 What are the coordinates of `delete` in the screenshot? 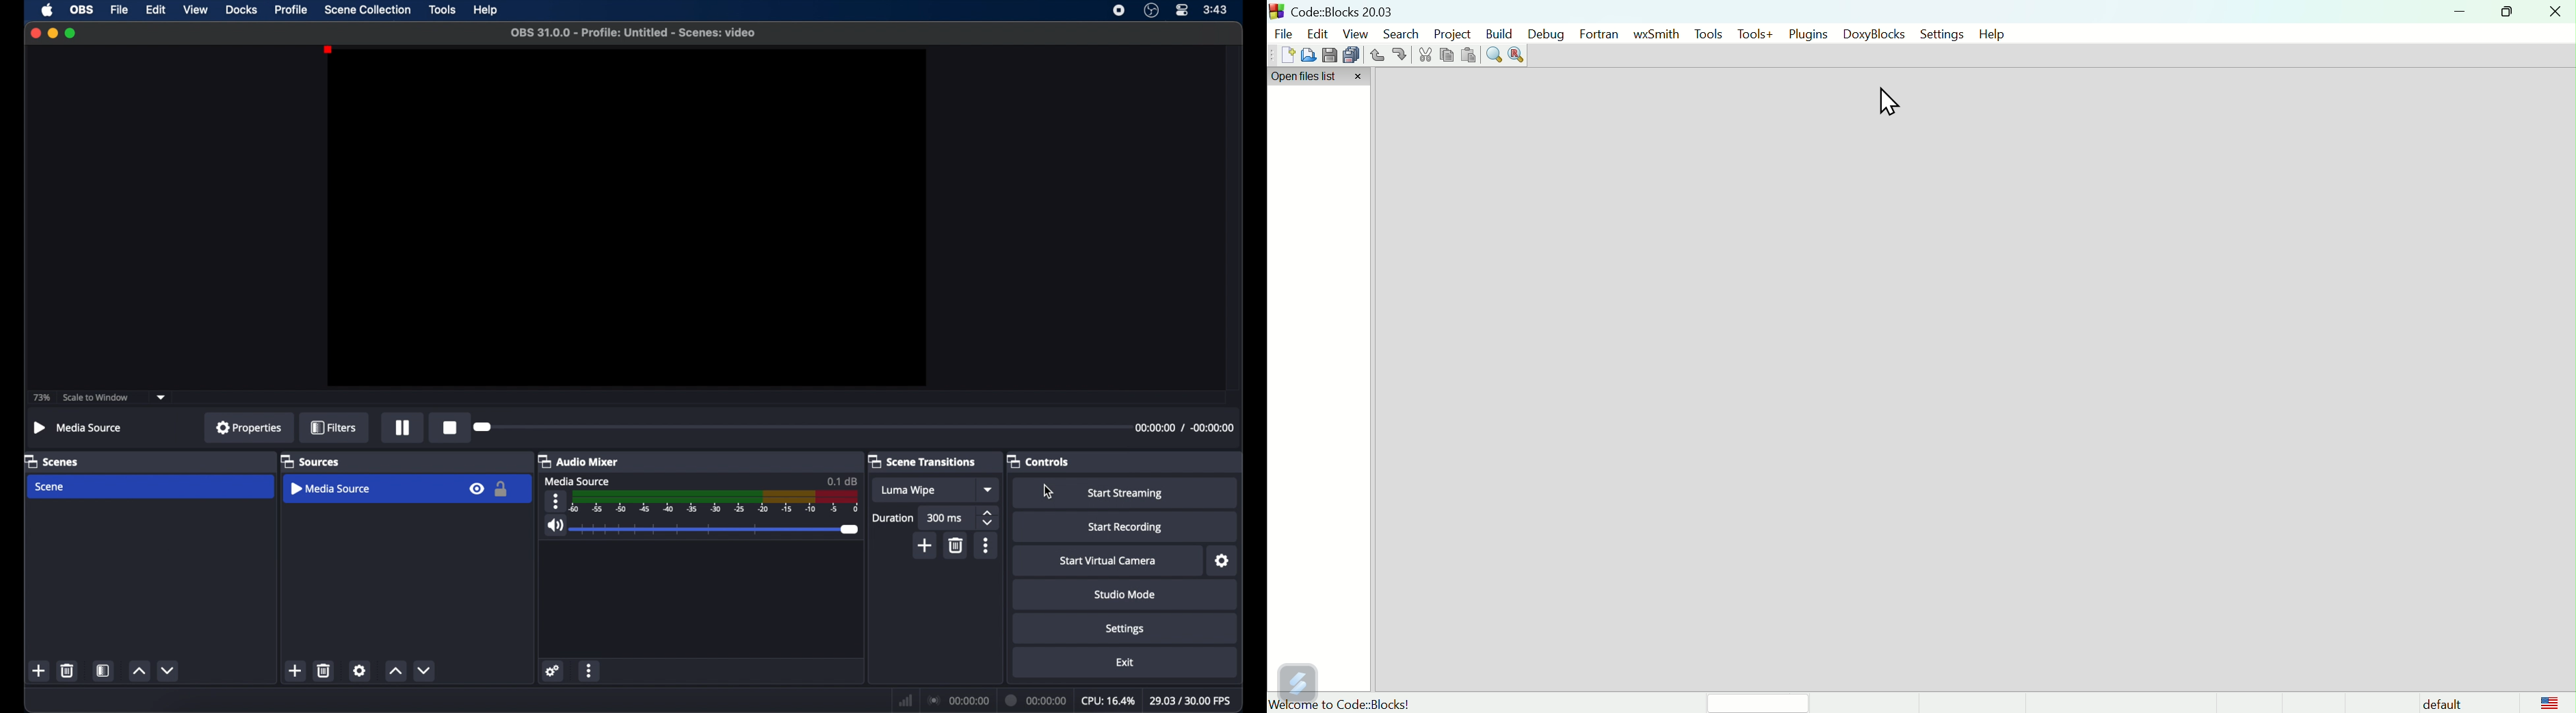 It's located at (957, 546).